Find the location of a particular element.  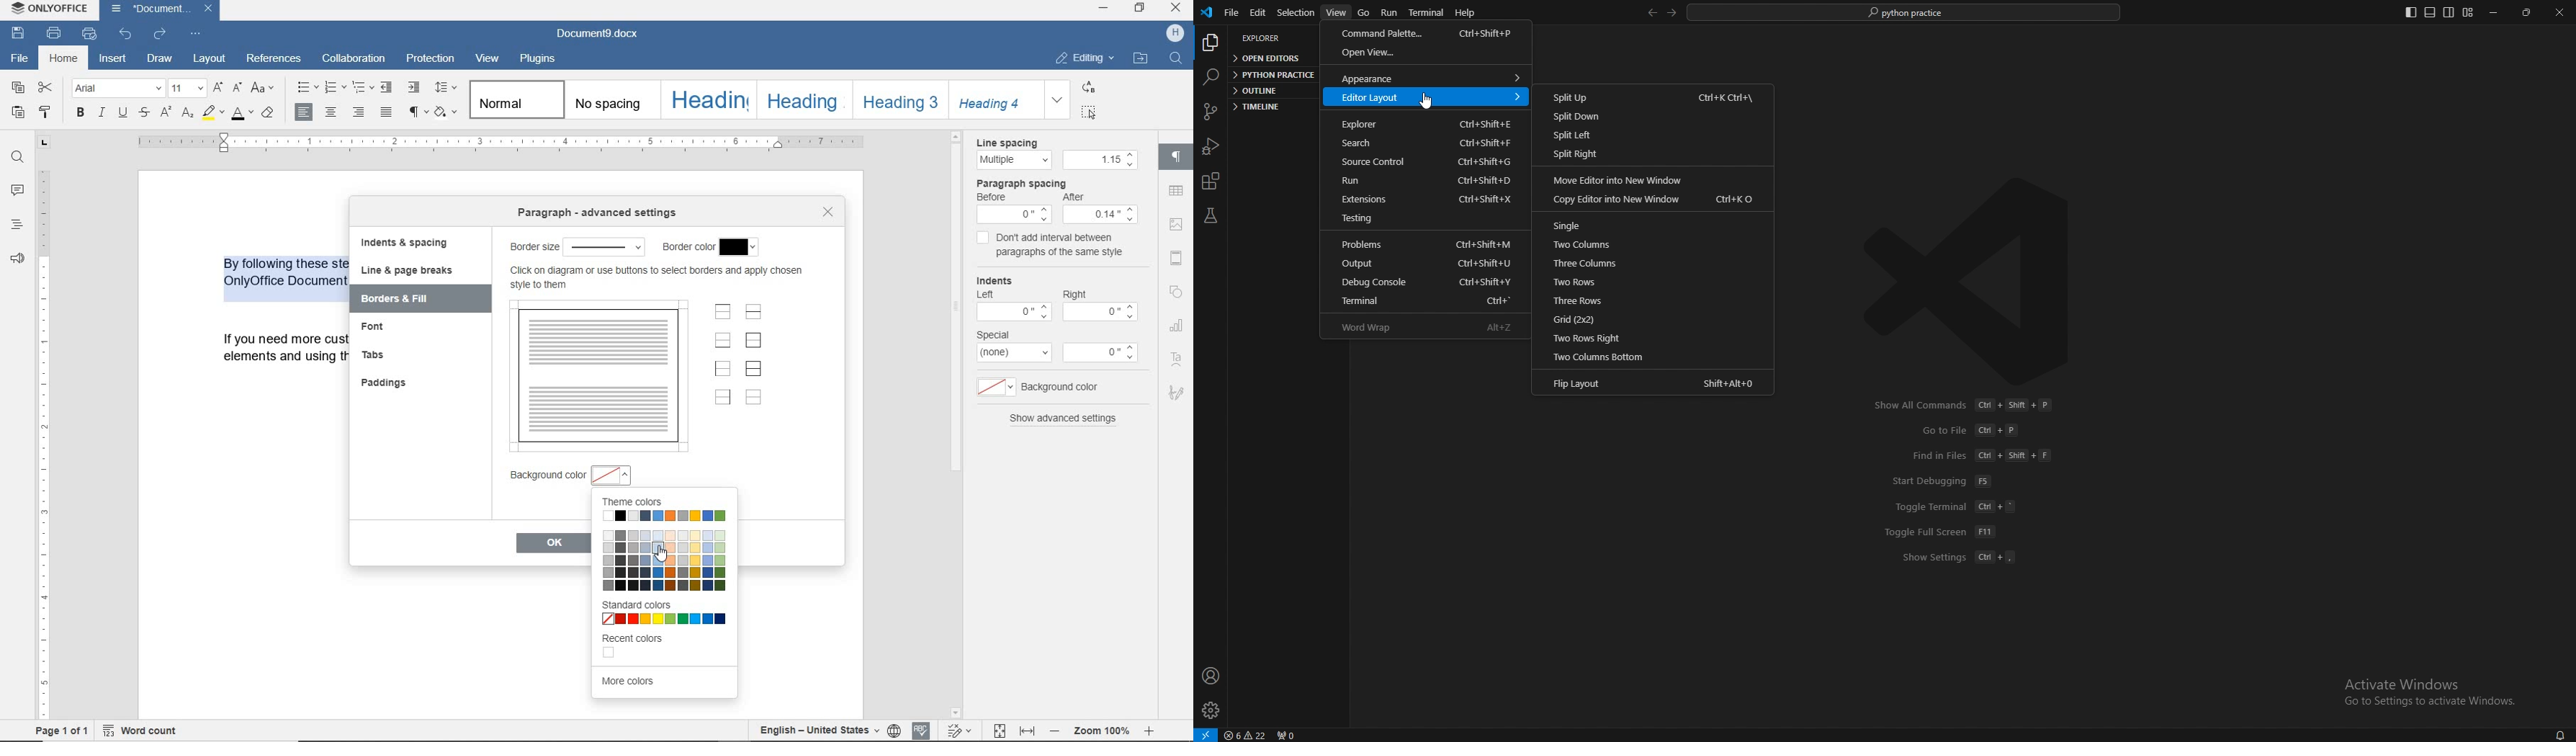

terminal ctrl+' is located at coordinates (1424, 300).